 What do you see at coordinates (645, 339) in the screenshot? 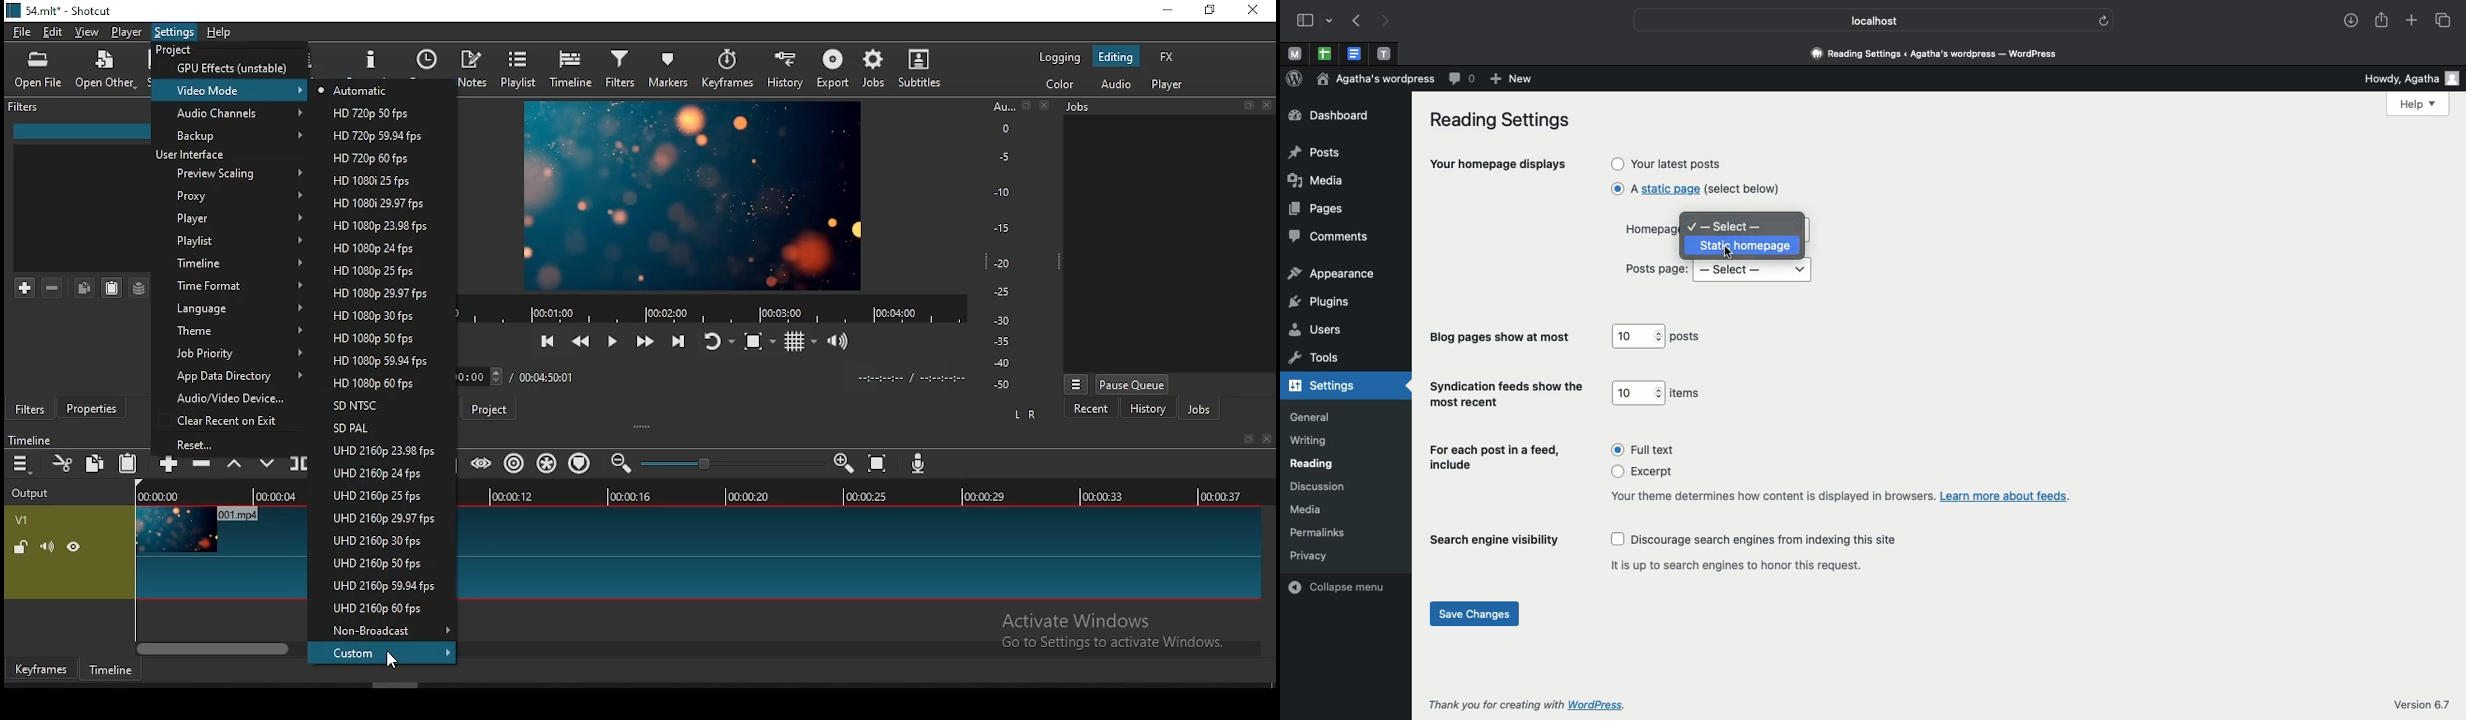
I see `play quickly forwards` at bounding box center [645, 339].